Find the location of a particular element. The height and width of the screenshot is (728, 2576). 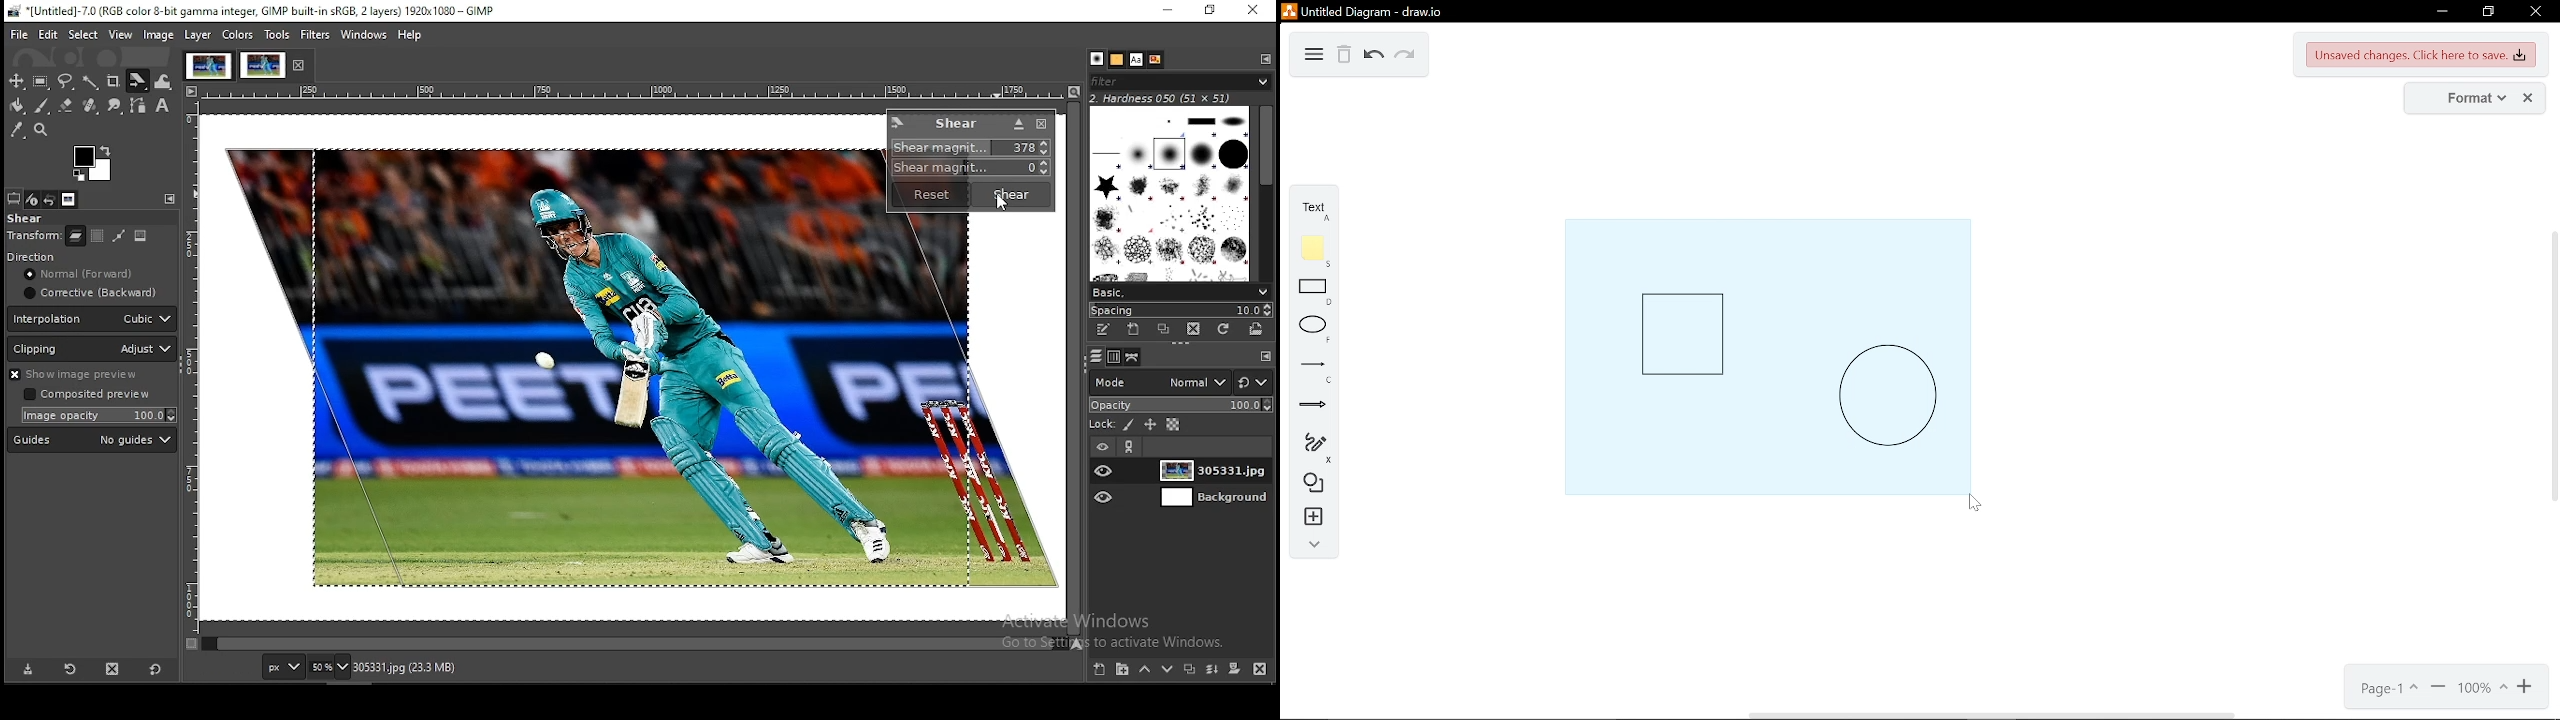

lock alpha channel is located at coordinates (1174, 426).